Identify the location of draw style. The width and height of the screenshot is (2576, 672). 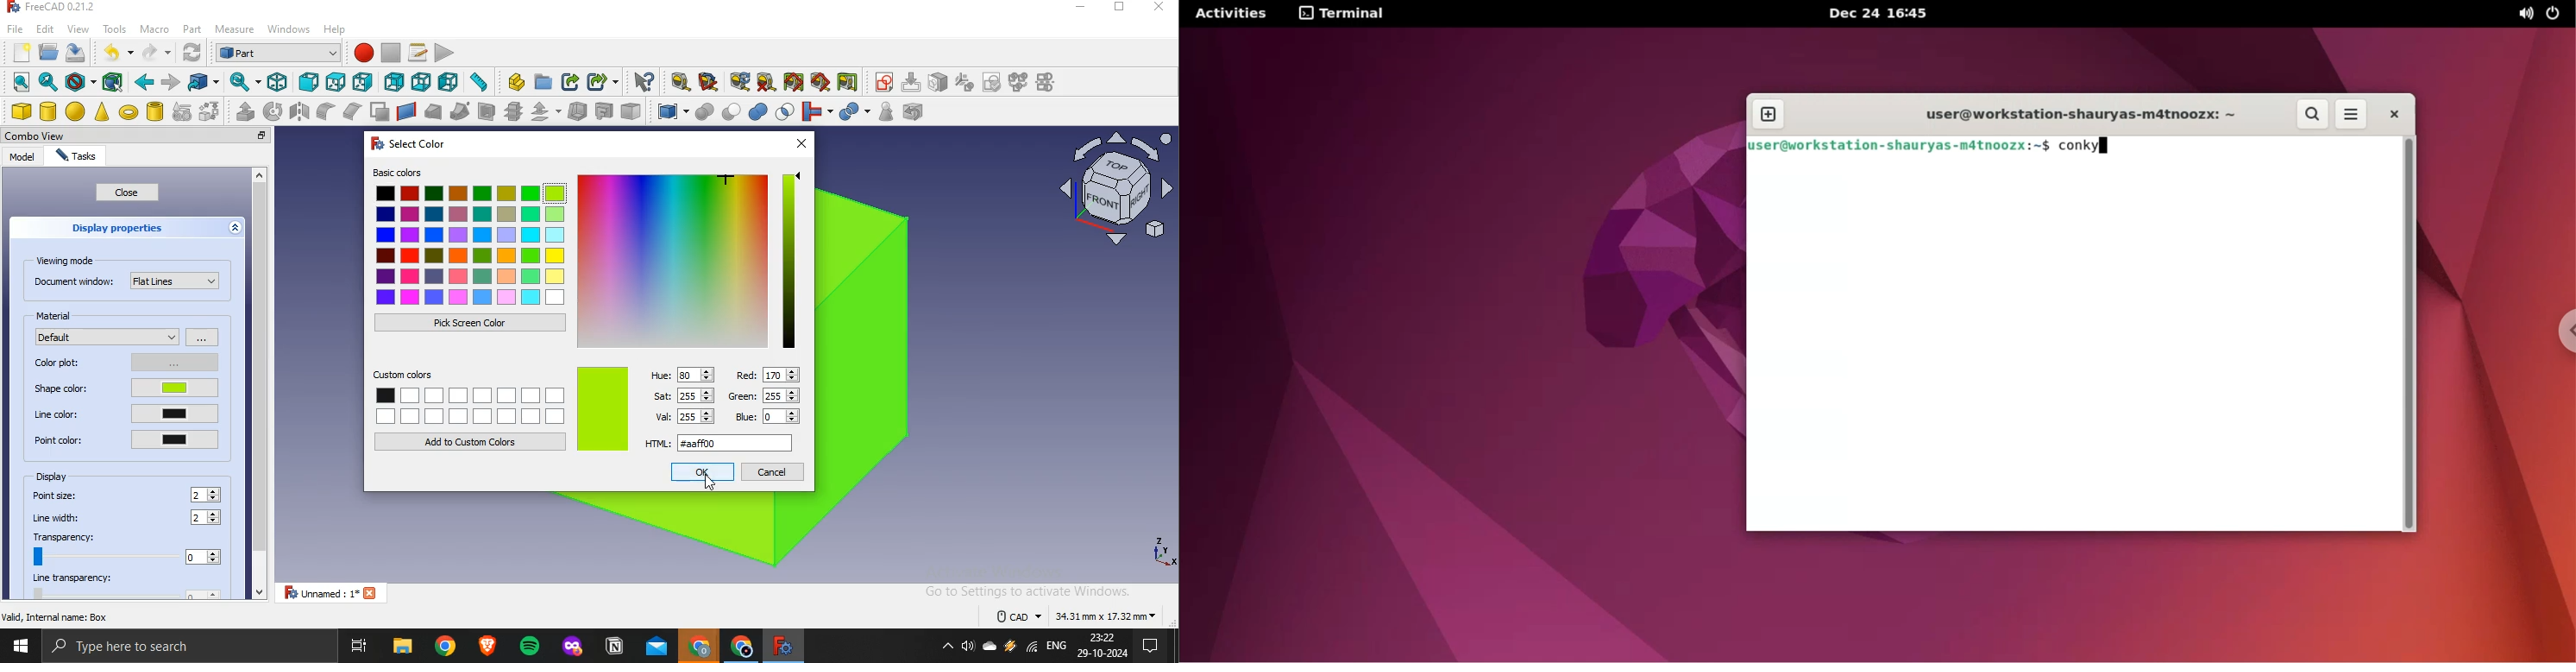
(78, 82).